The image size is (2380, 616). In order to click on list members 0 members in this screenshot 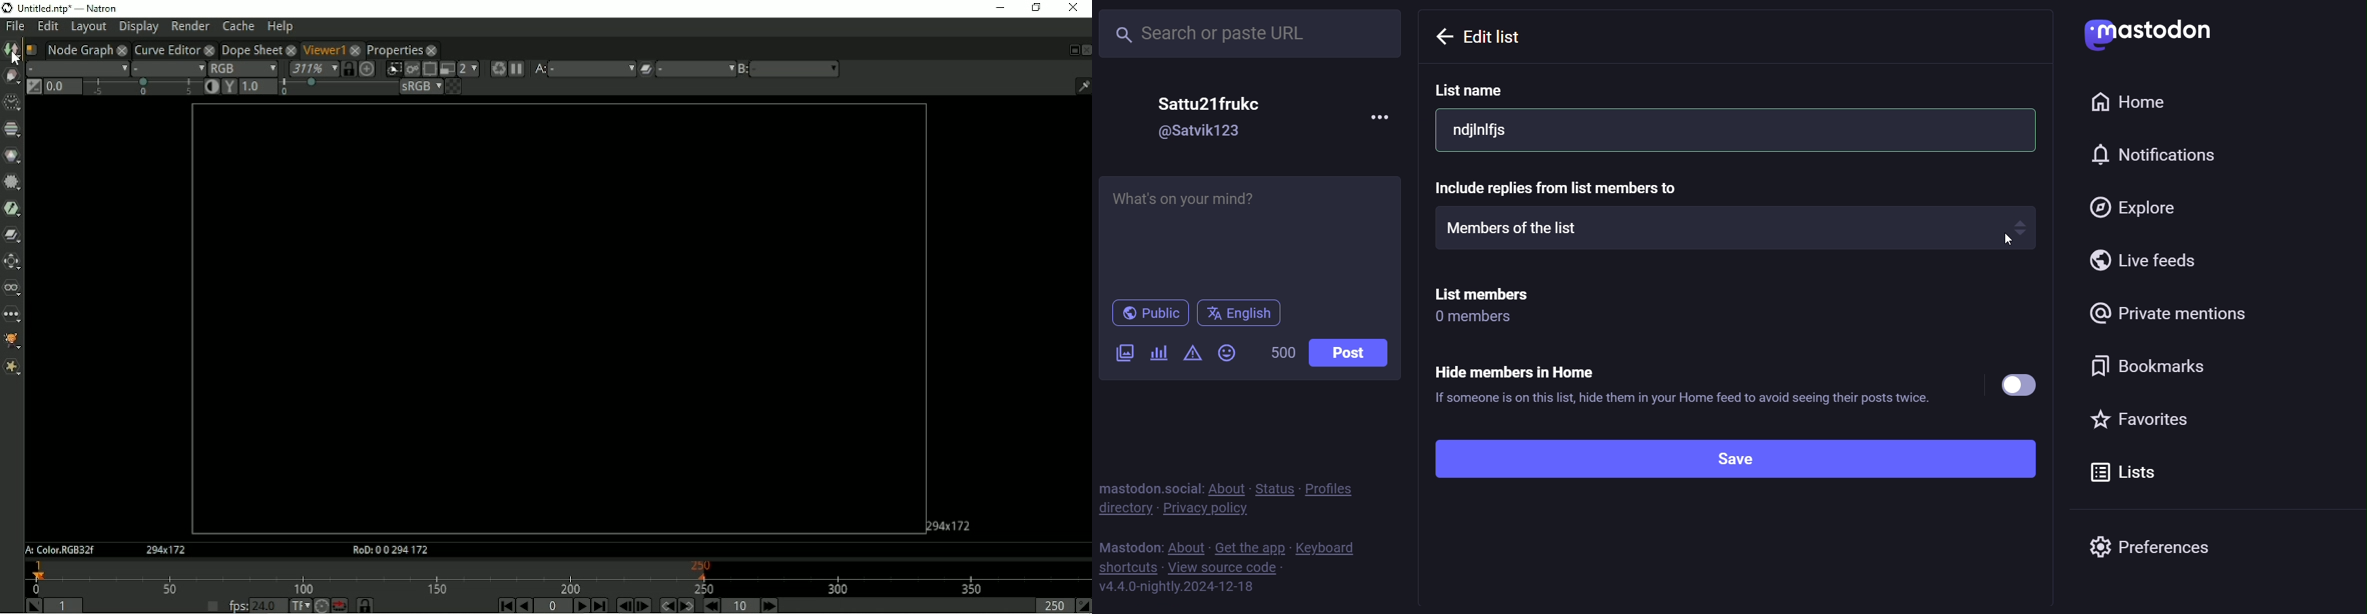, I will do `click(1484, 305)`.